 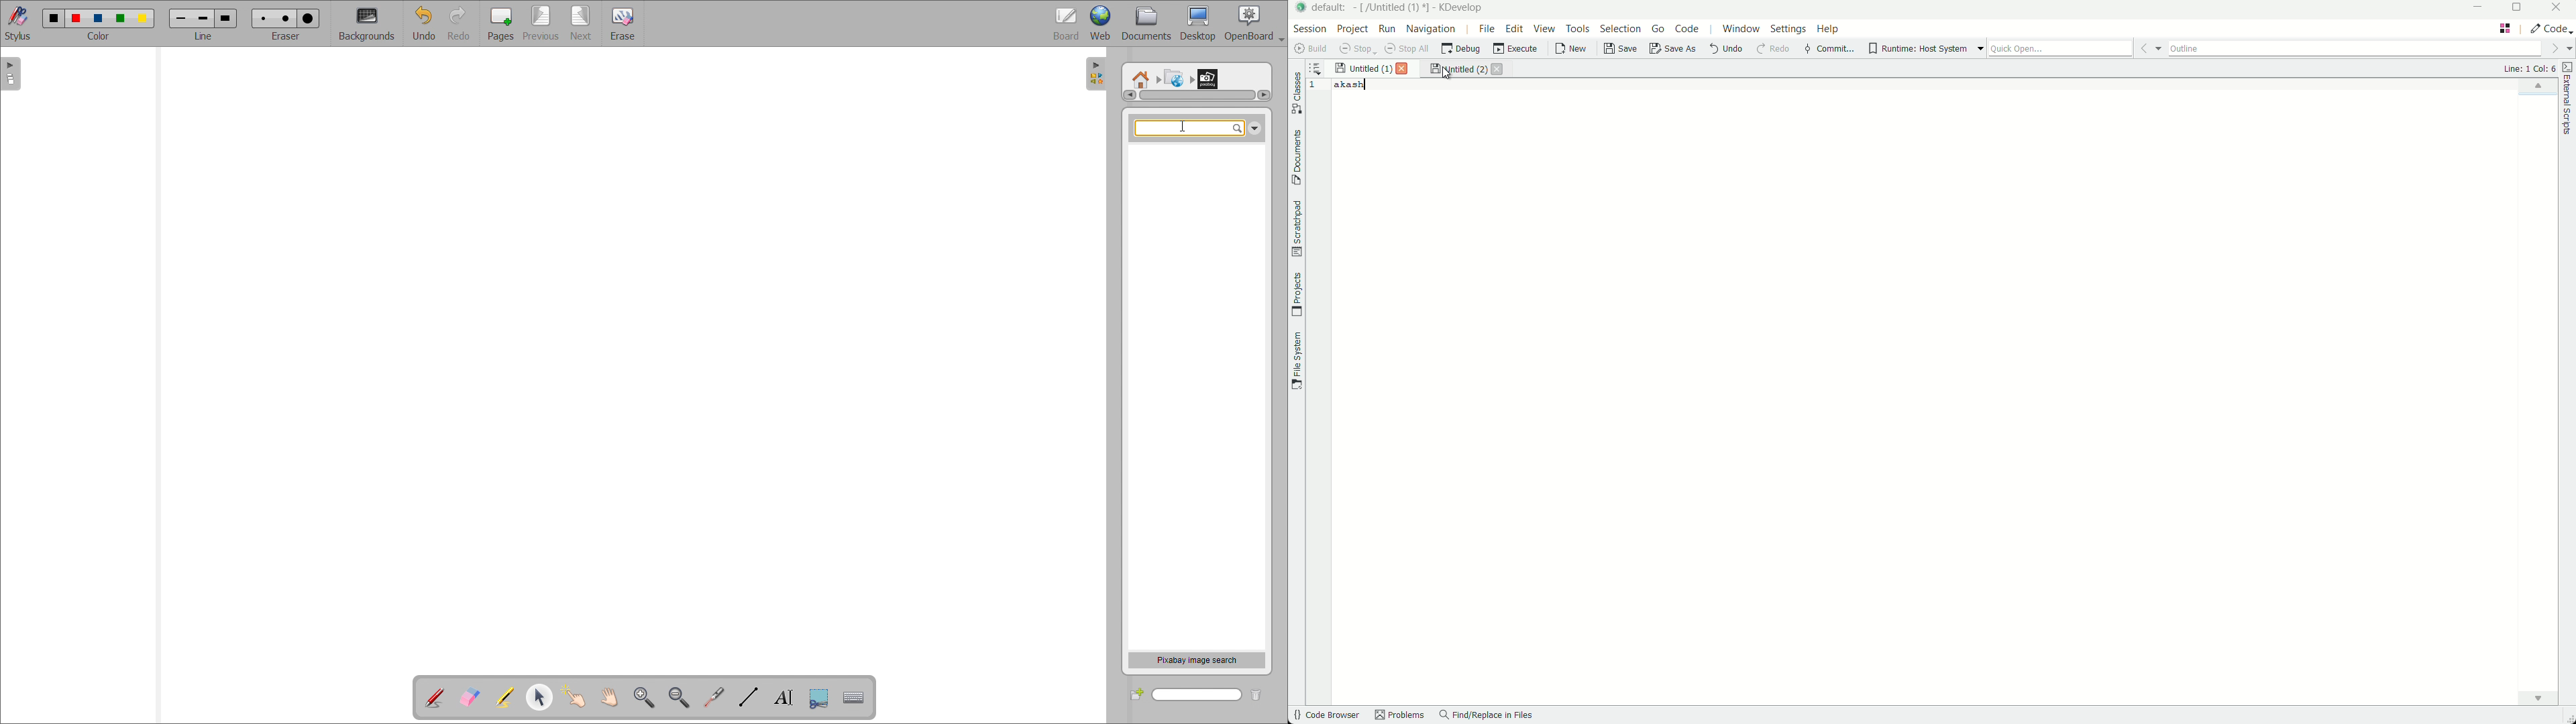 What do you see at coordinates (1672, 50) in the screenshot?
I see `save as` at bounding box center [1672, 50].